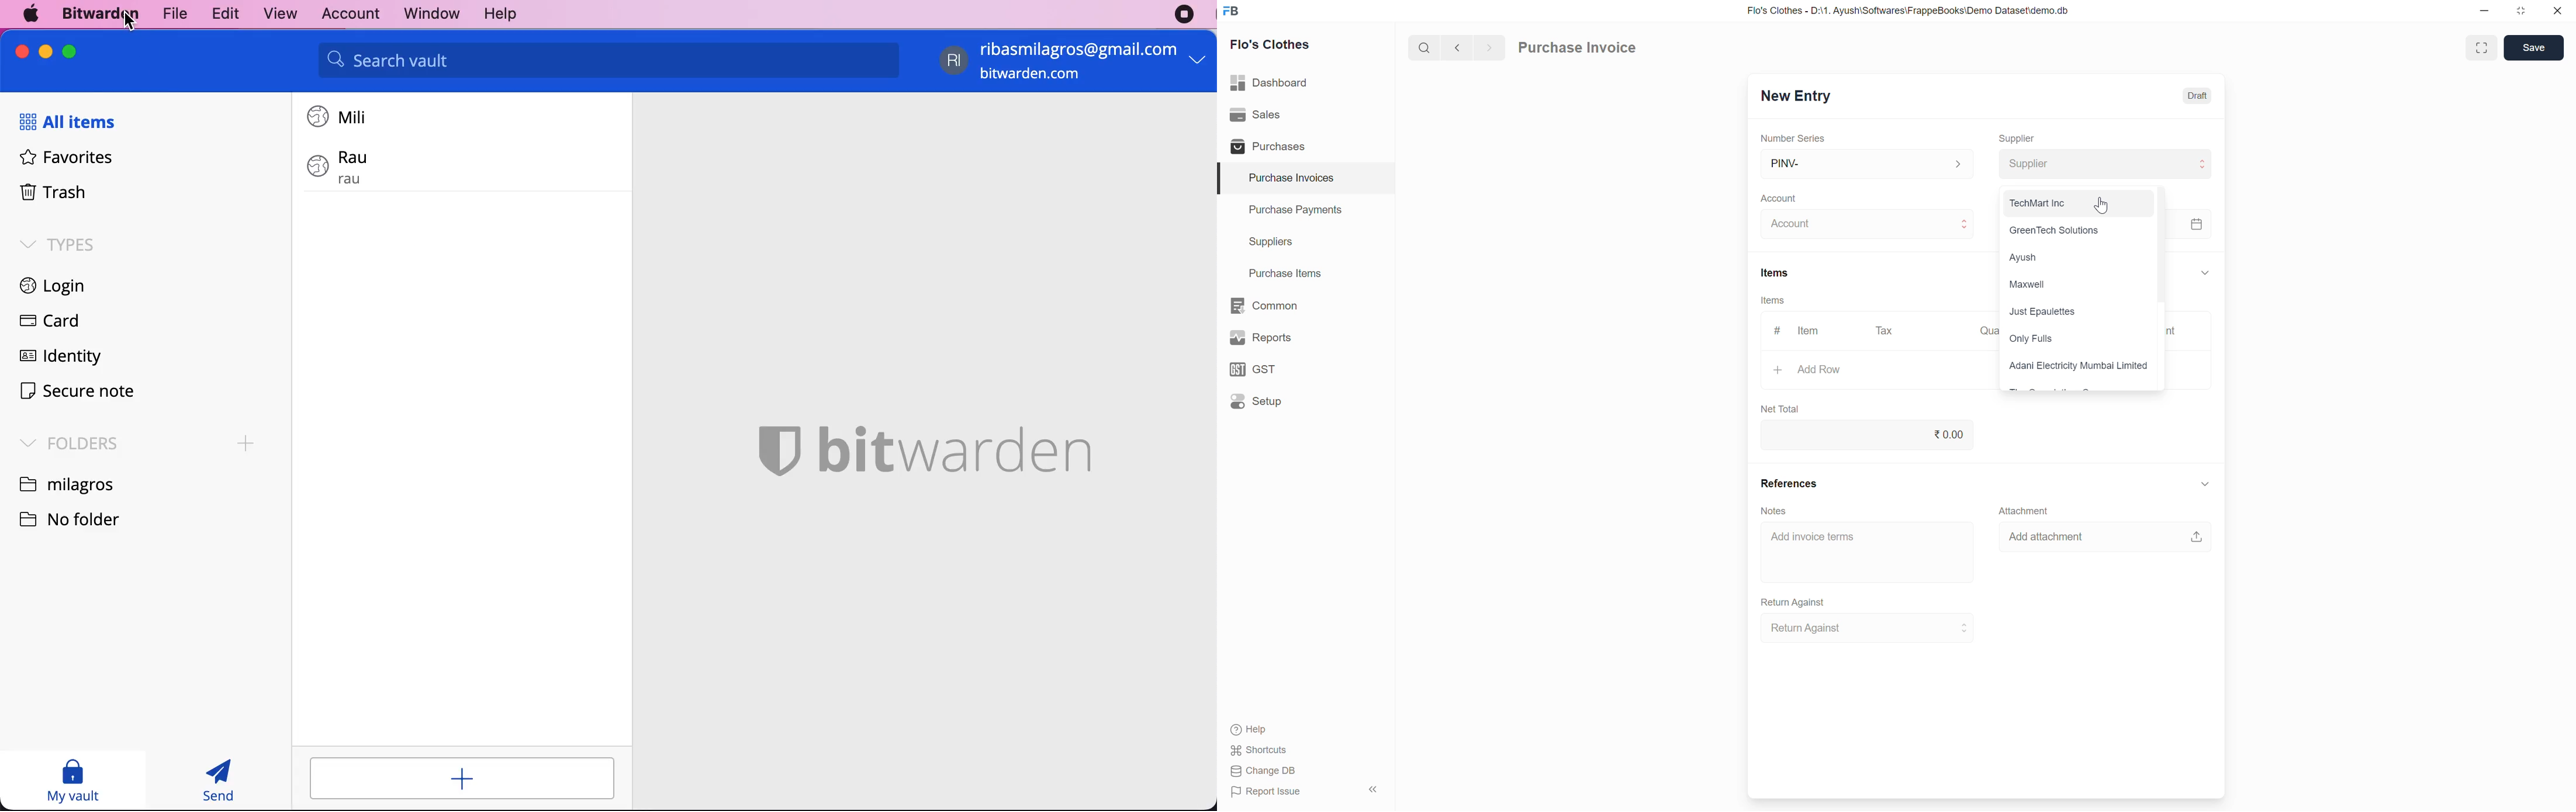  I want to click on Minimize, so click(2484, 11).